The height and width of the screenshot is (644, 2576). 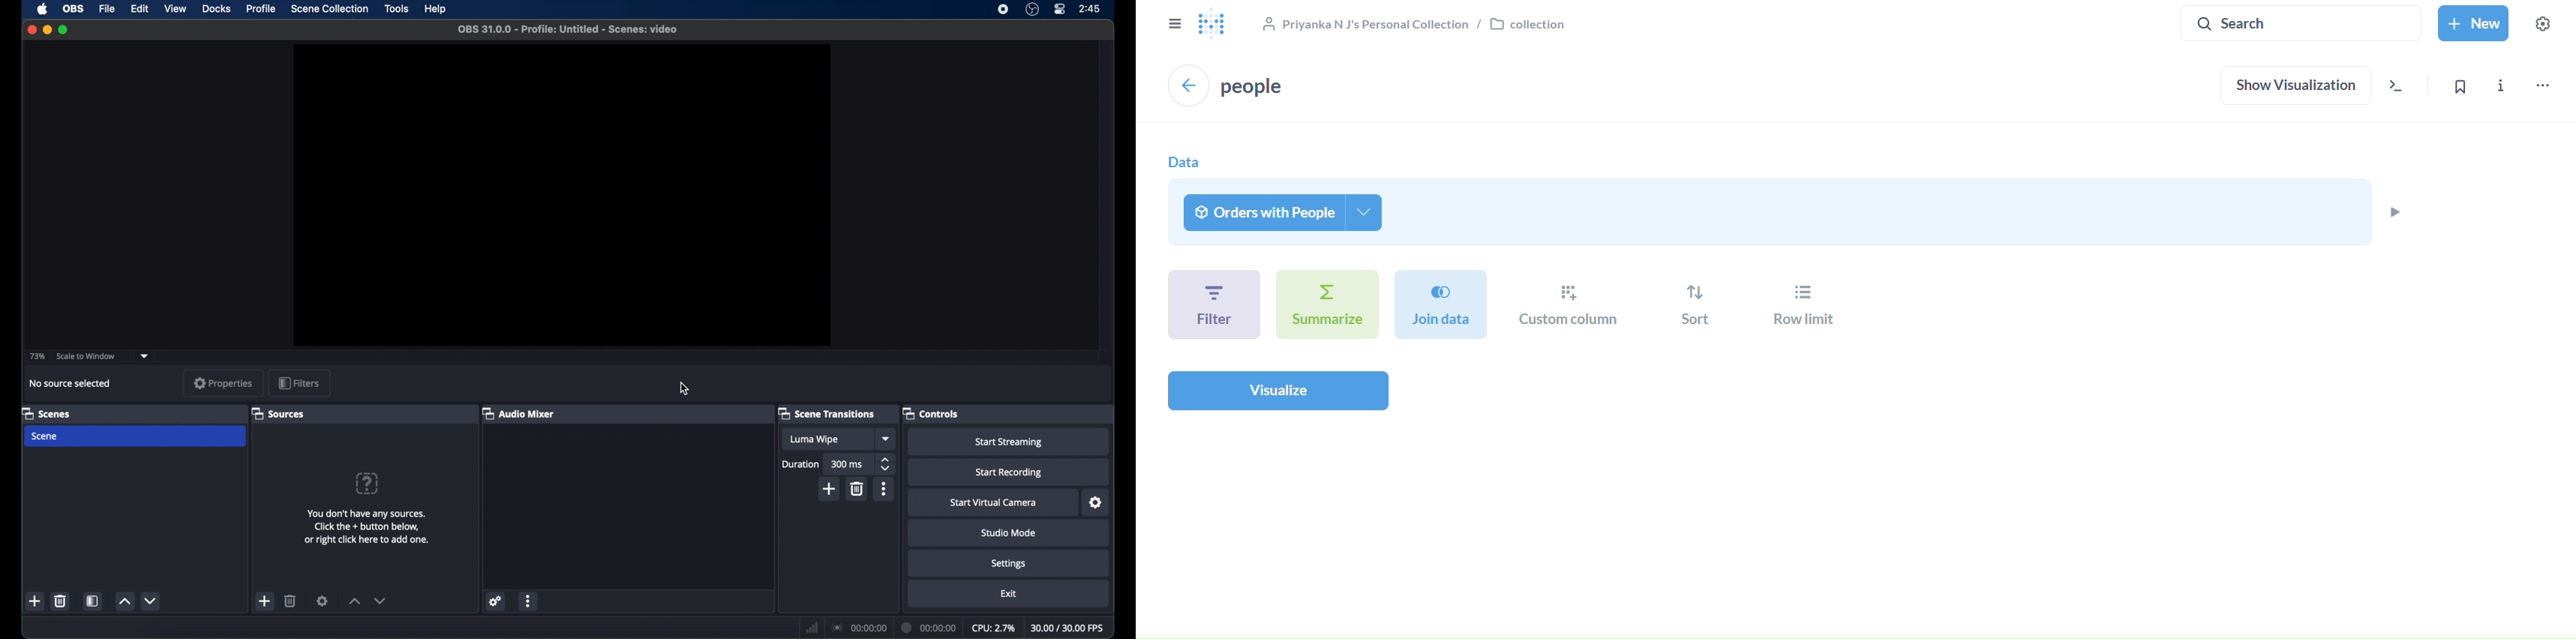 I want to click on start recording, so click(x=1011, y=472).